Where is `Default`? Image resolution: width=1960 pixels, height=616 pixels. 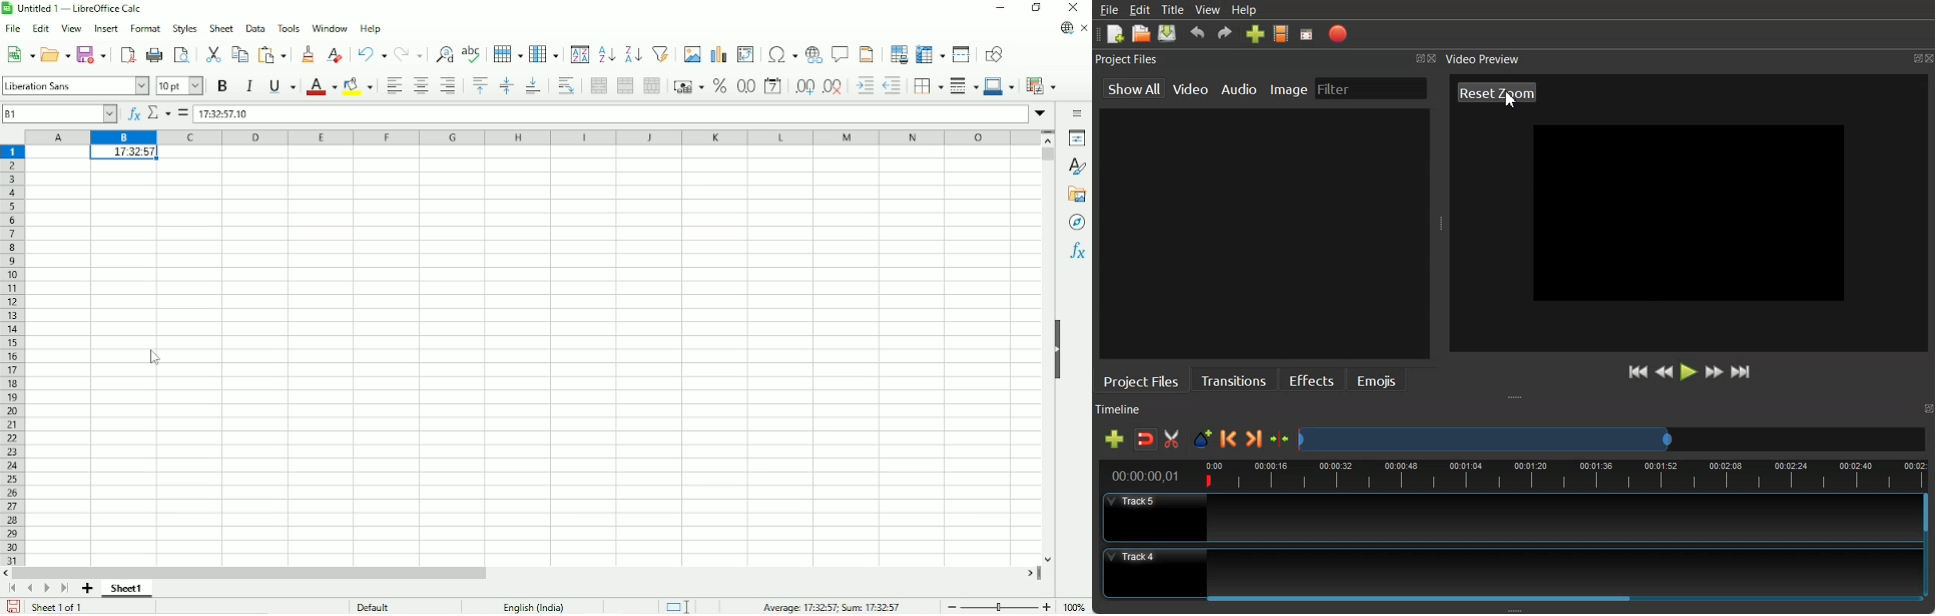 Default is located at coordinates (376, 605).